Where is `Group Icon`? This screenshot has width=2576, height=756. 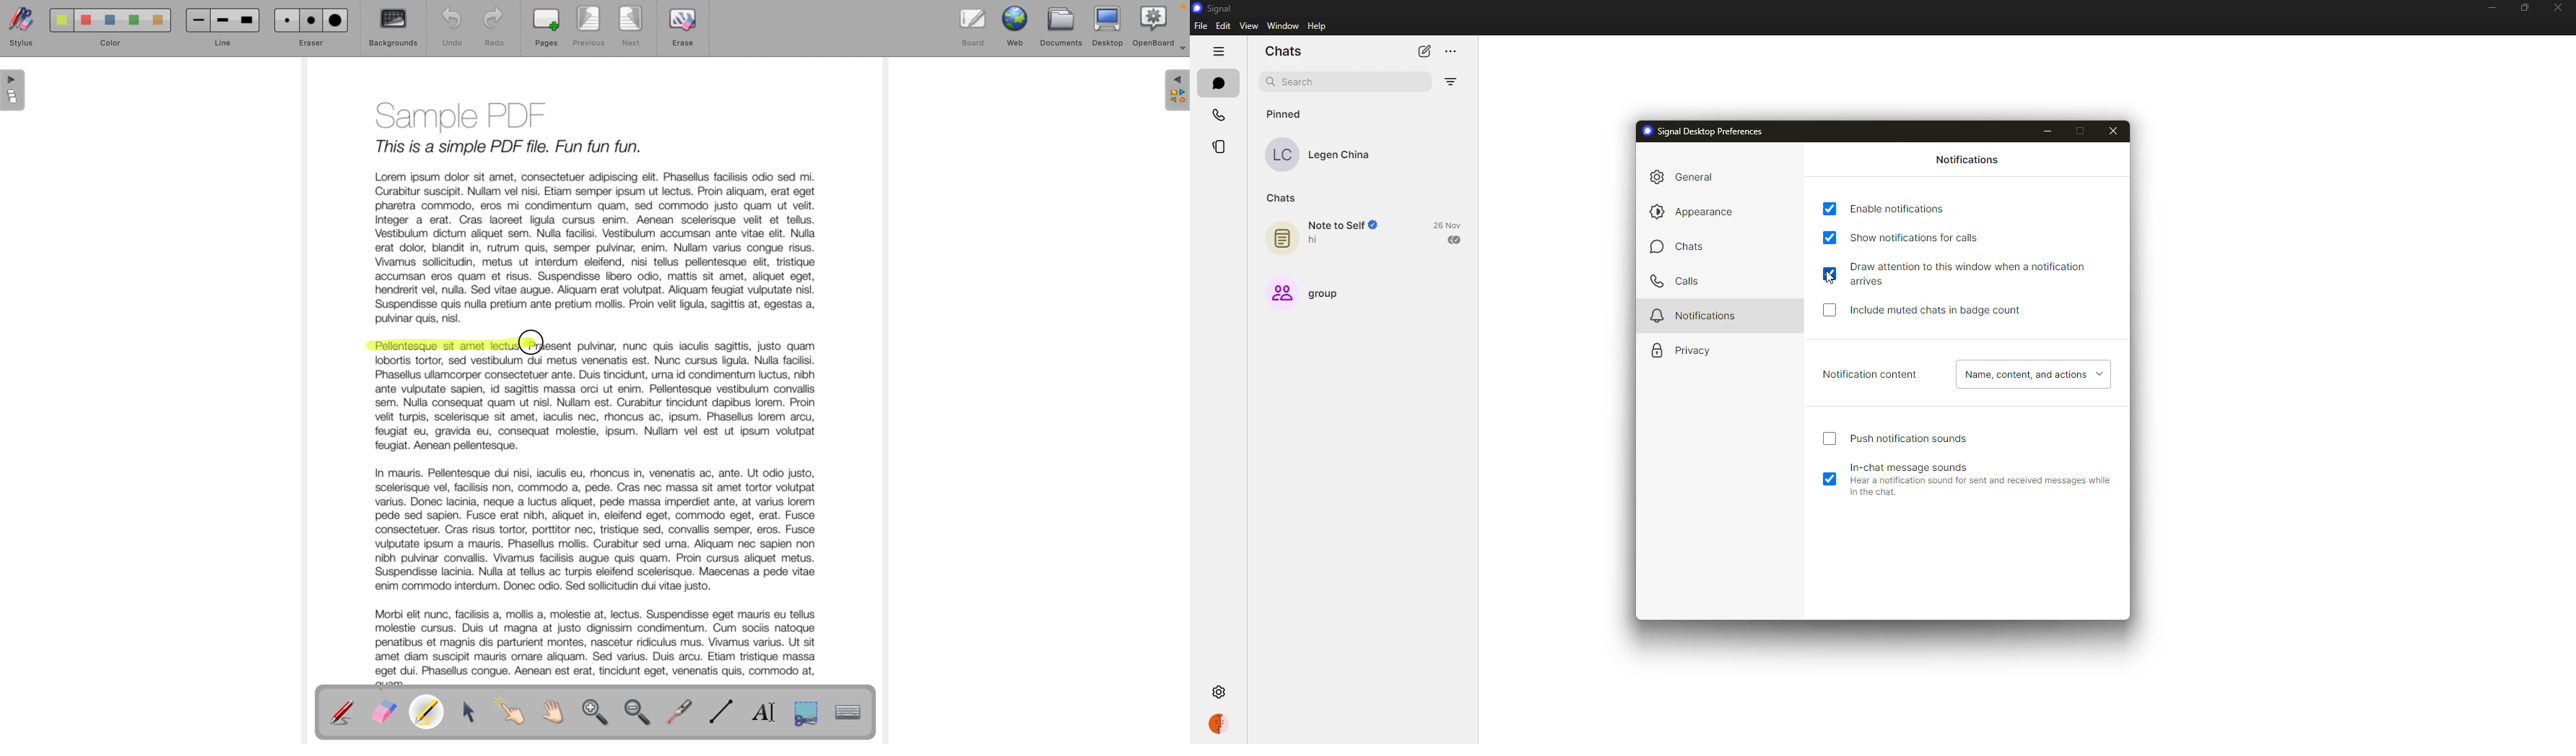 Group Icon is located at coordinates (1279, 292).